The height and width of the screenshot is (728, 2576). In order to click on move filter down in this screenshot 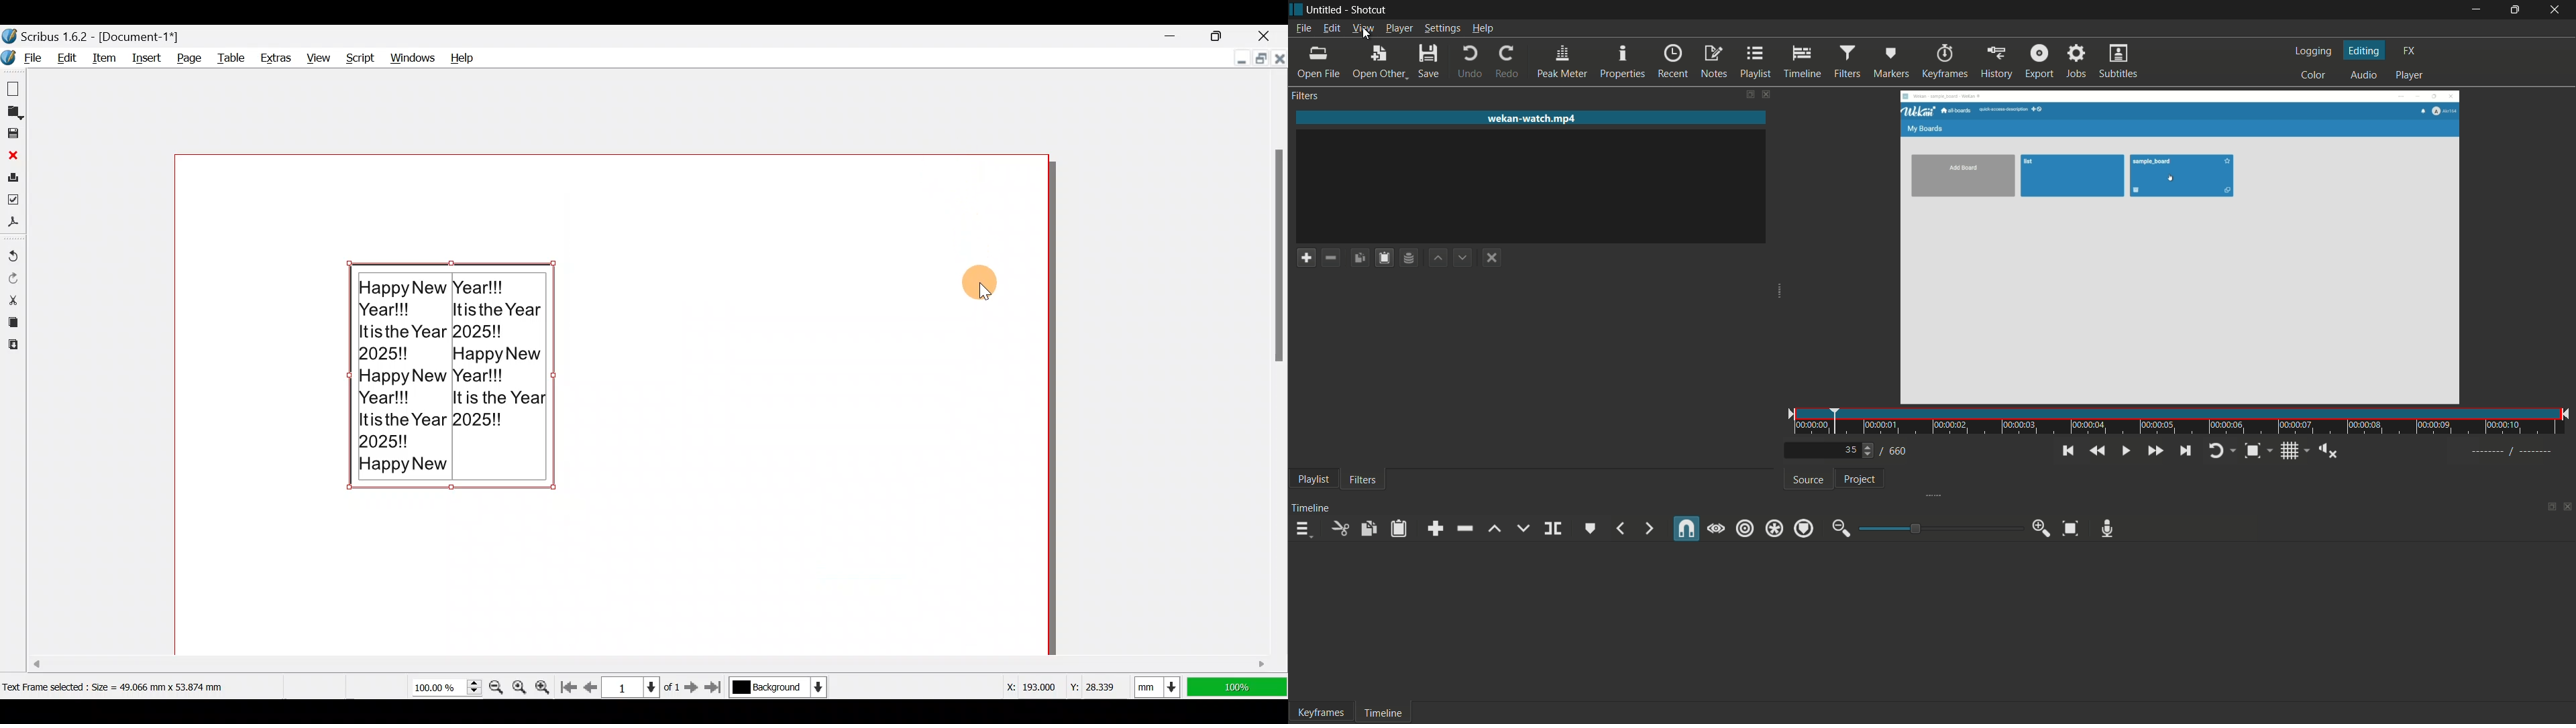, I will do `click(1463, 258)`.